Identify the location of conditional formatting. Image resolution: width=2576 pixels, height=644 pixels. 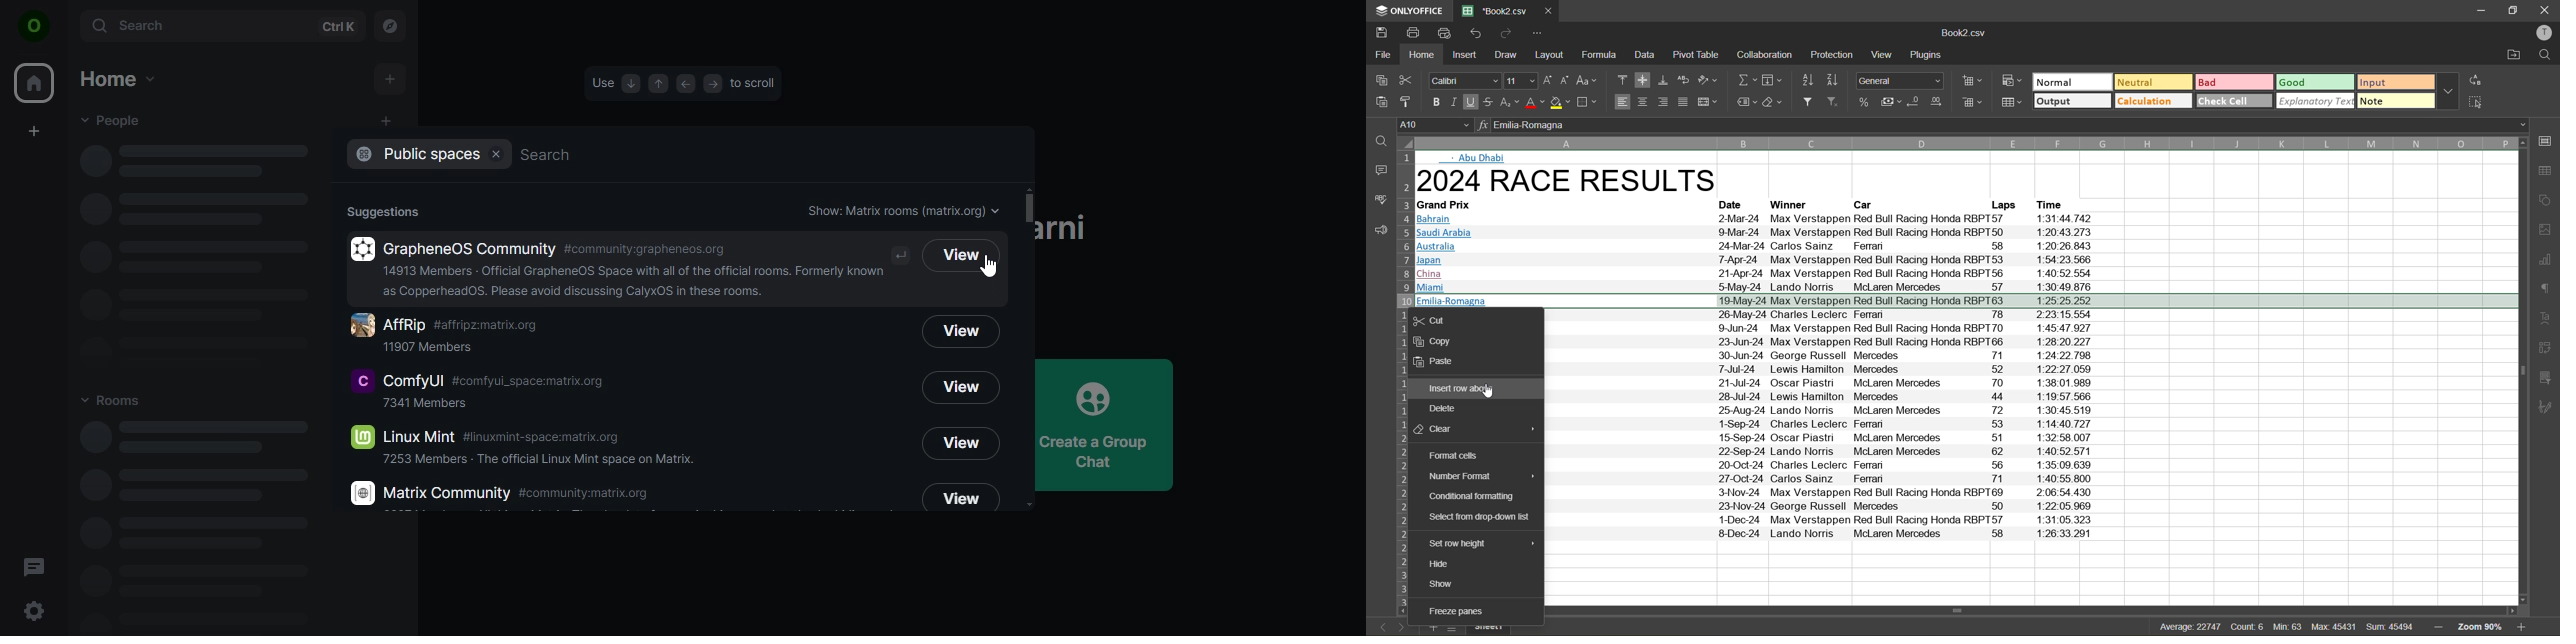
(2012, 82).